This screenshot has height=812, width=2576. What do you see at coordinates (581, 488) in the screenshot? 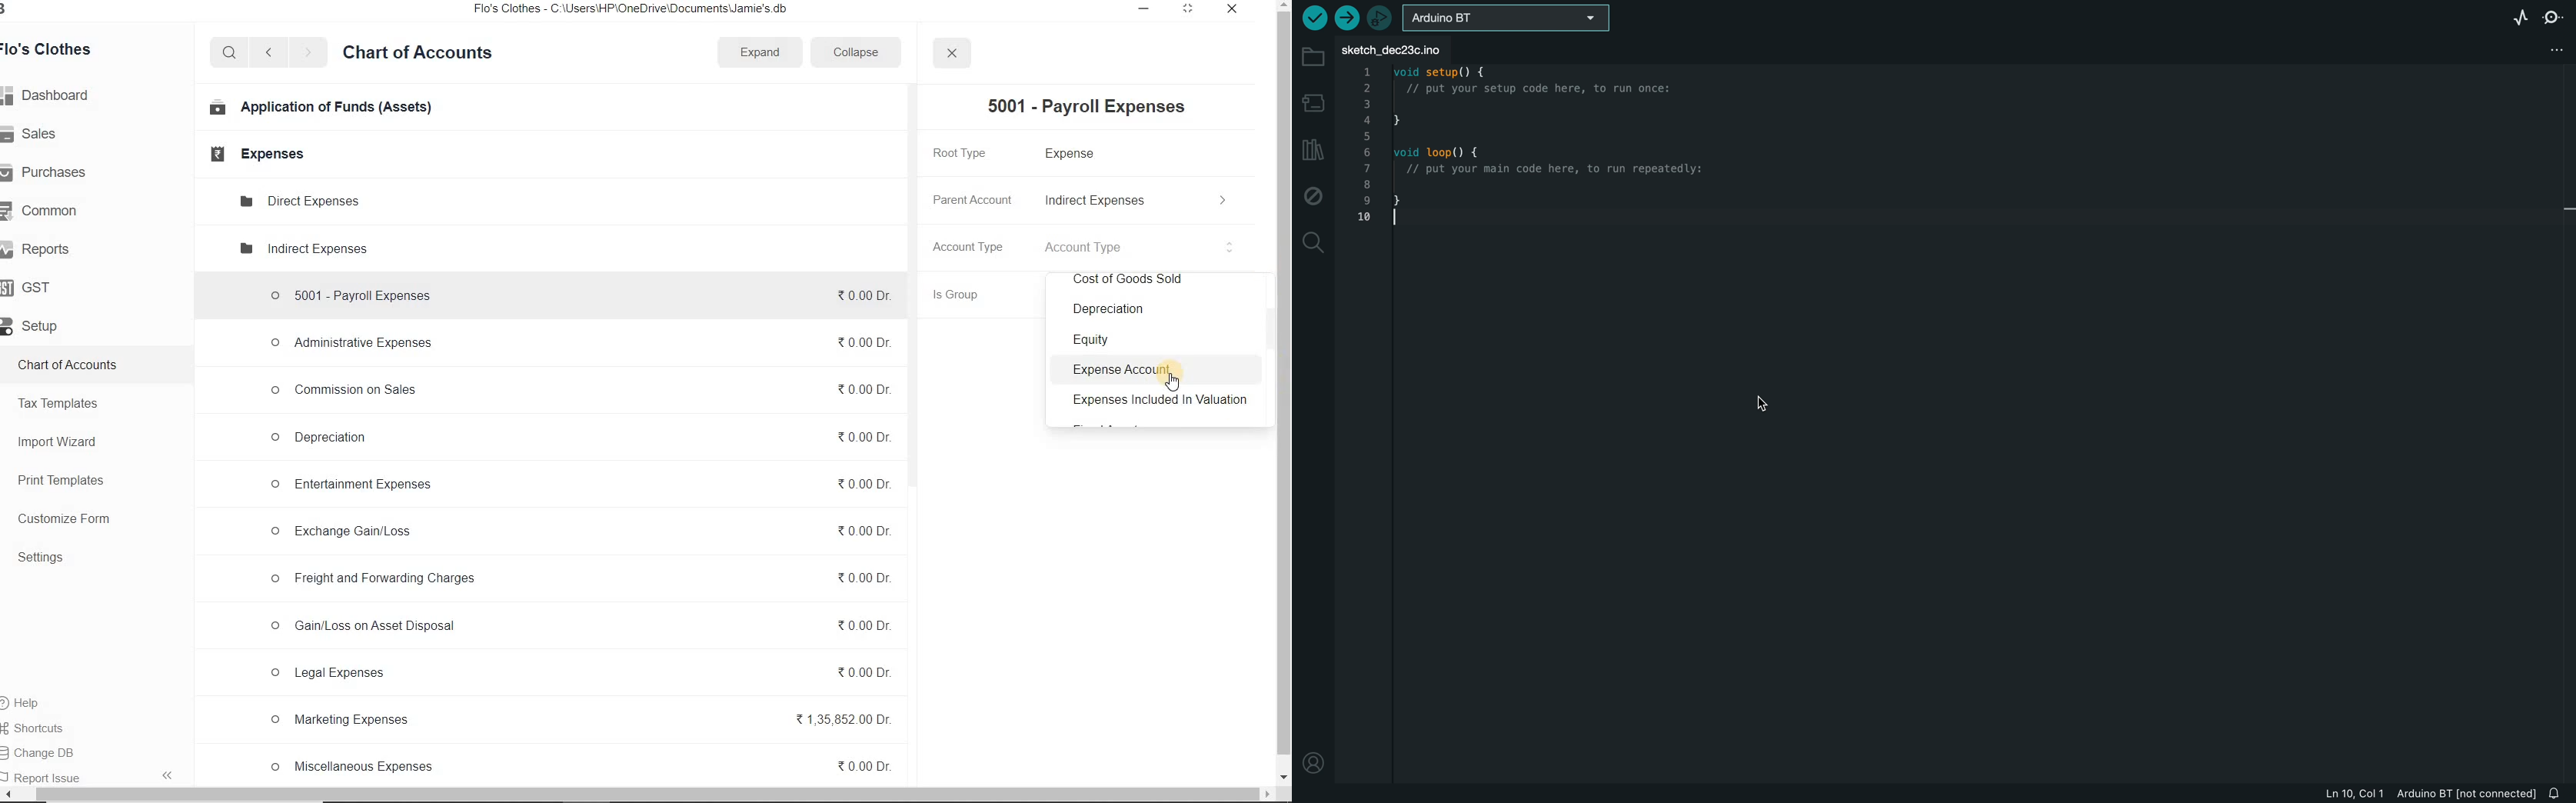
I see `O Entertainment Expenses %0.00Dr.` at bounding box center [581, 488].